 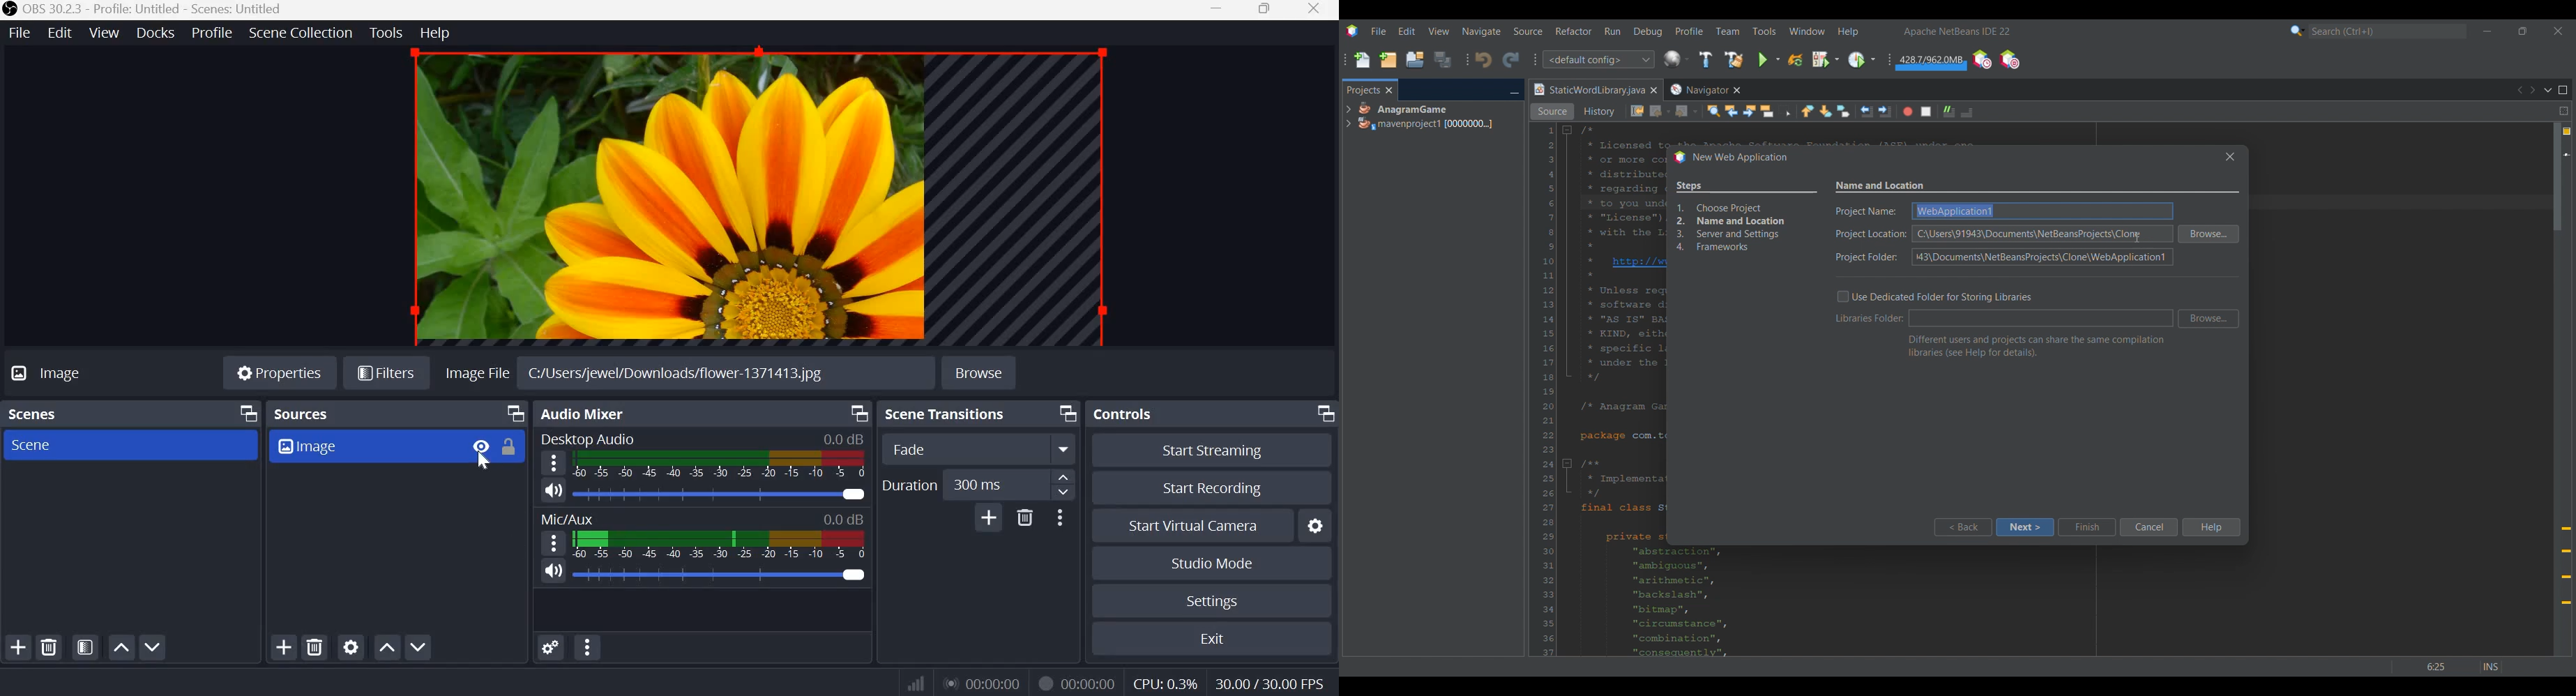 I want to click on Add Transition, so click(x=990, y=517).